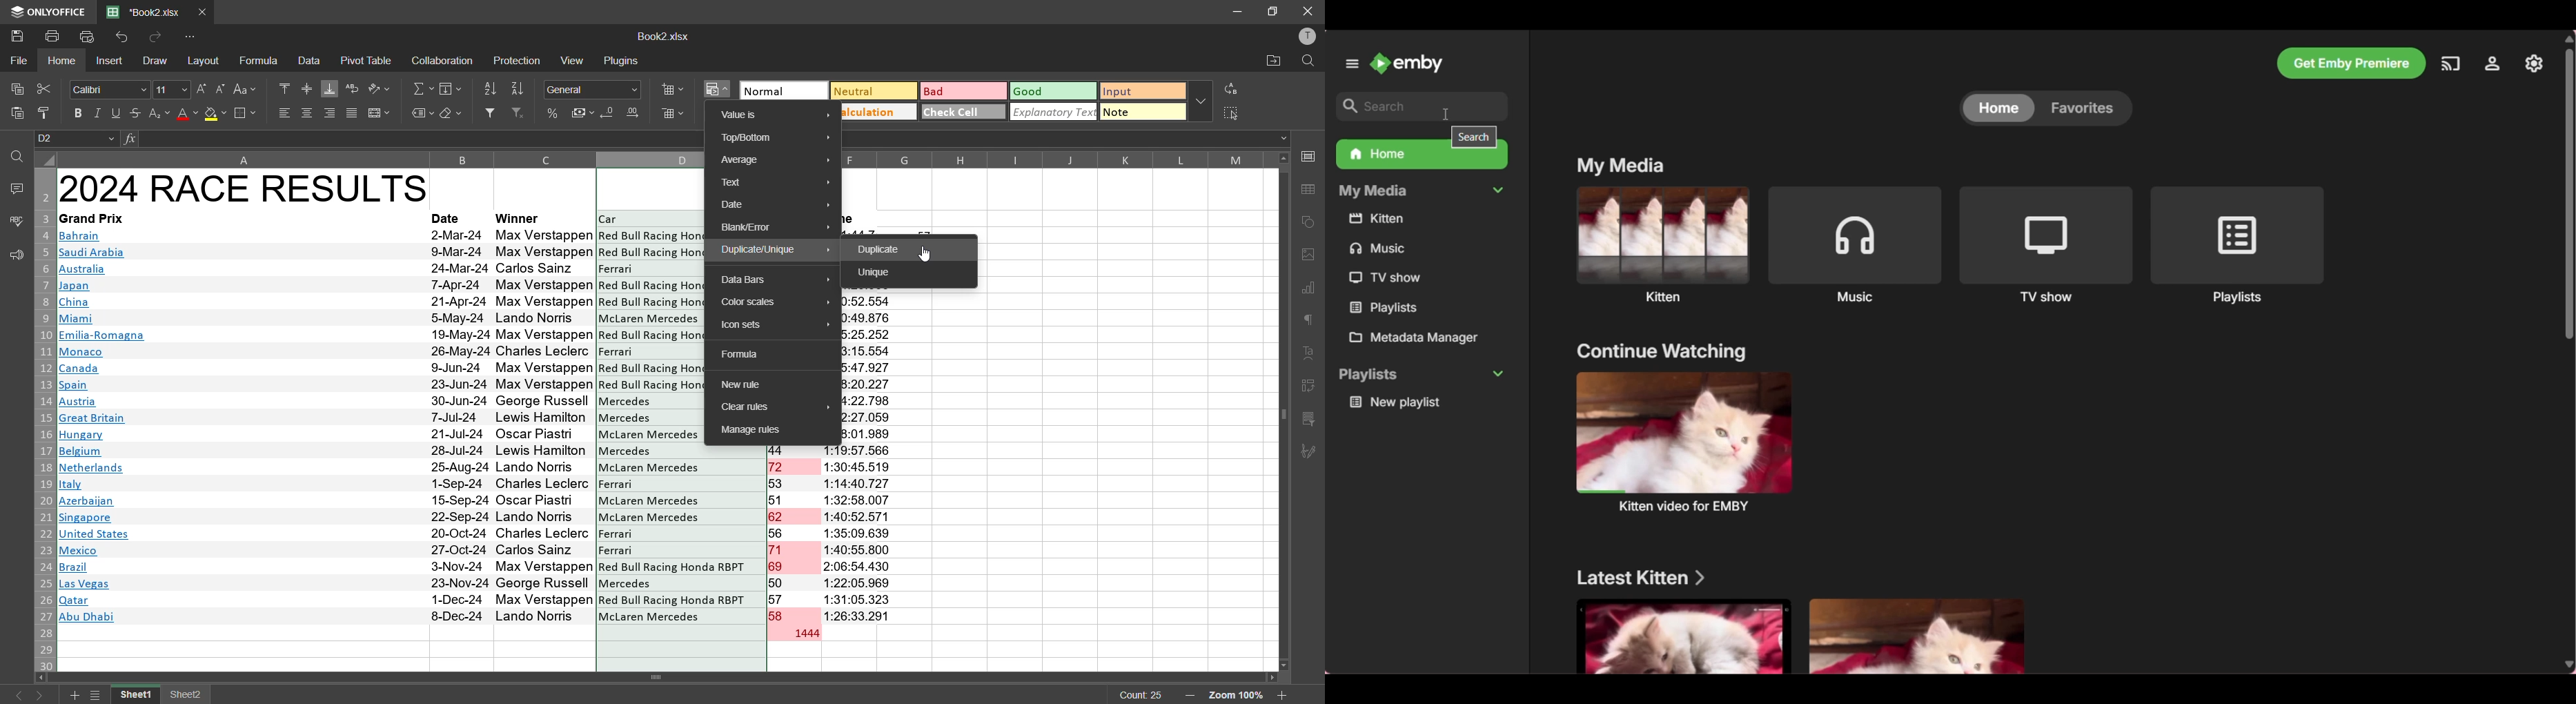  Describe the element at coordinates (930, 256) in the screenshot. I see `cursor` at that location.